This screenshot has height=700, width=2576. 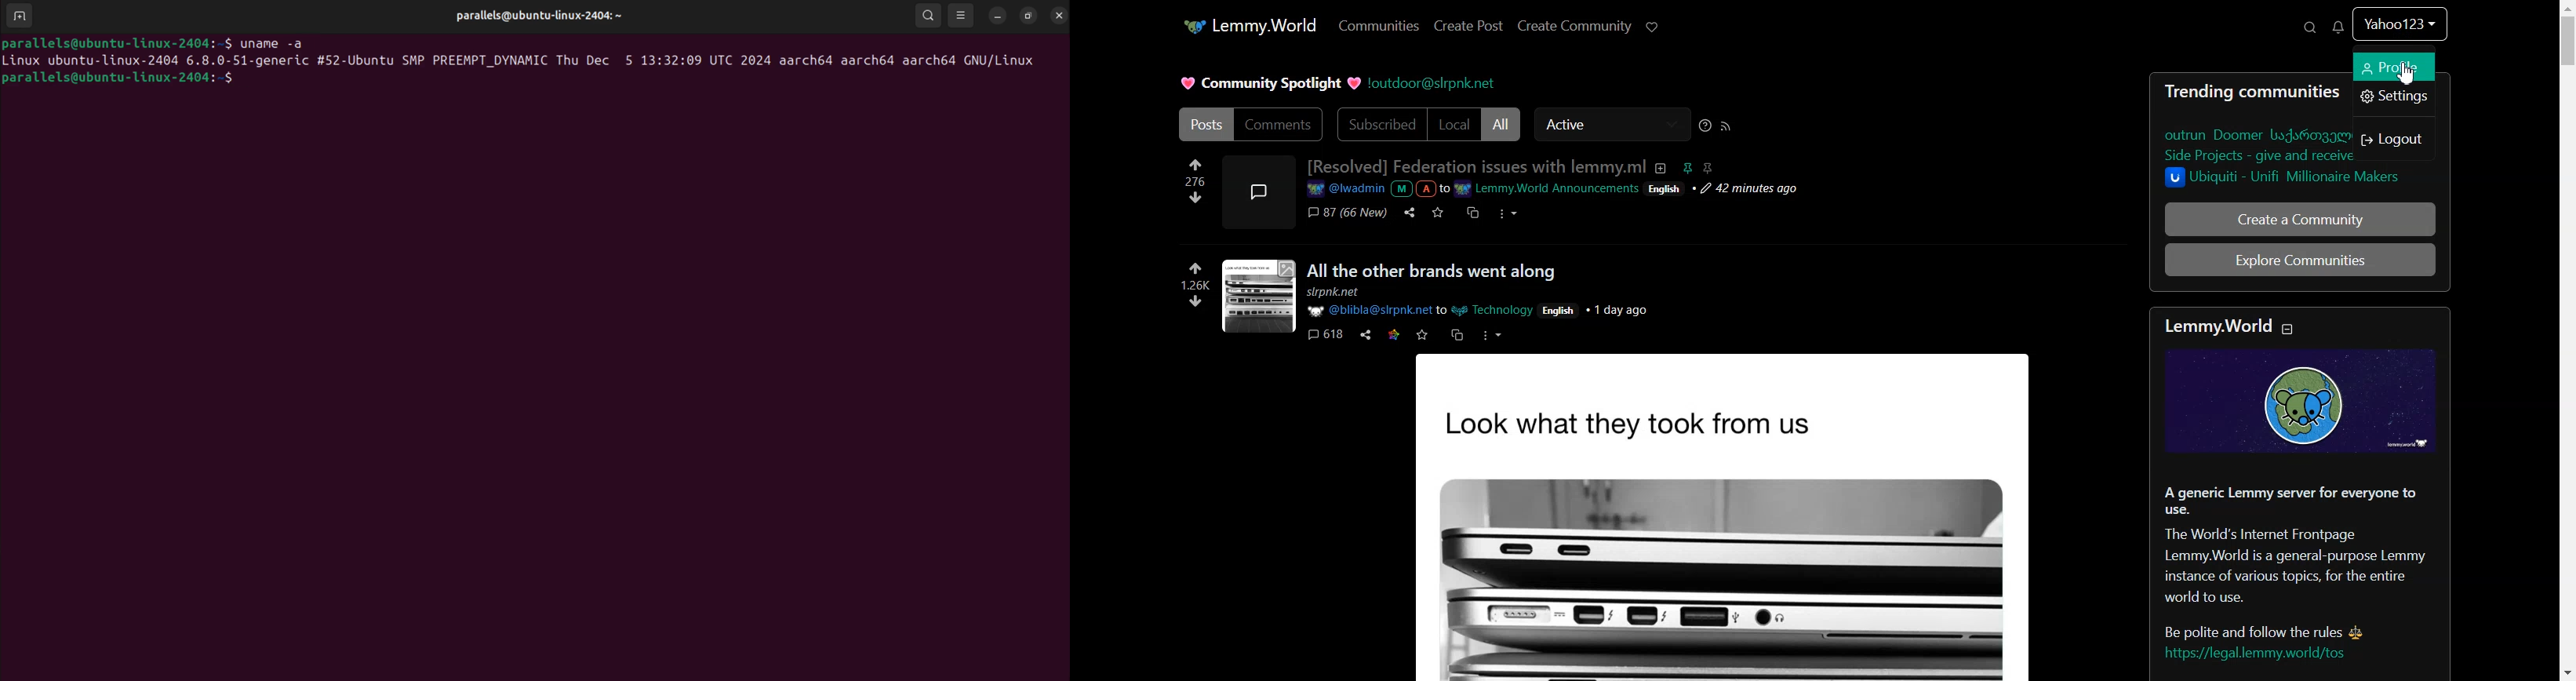 What do you see at coordinates (1659, 167) in the screenshot?
I see `description` at bounding box center [1659, 167].